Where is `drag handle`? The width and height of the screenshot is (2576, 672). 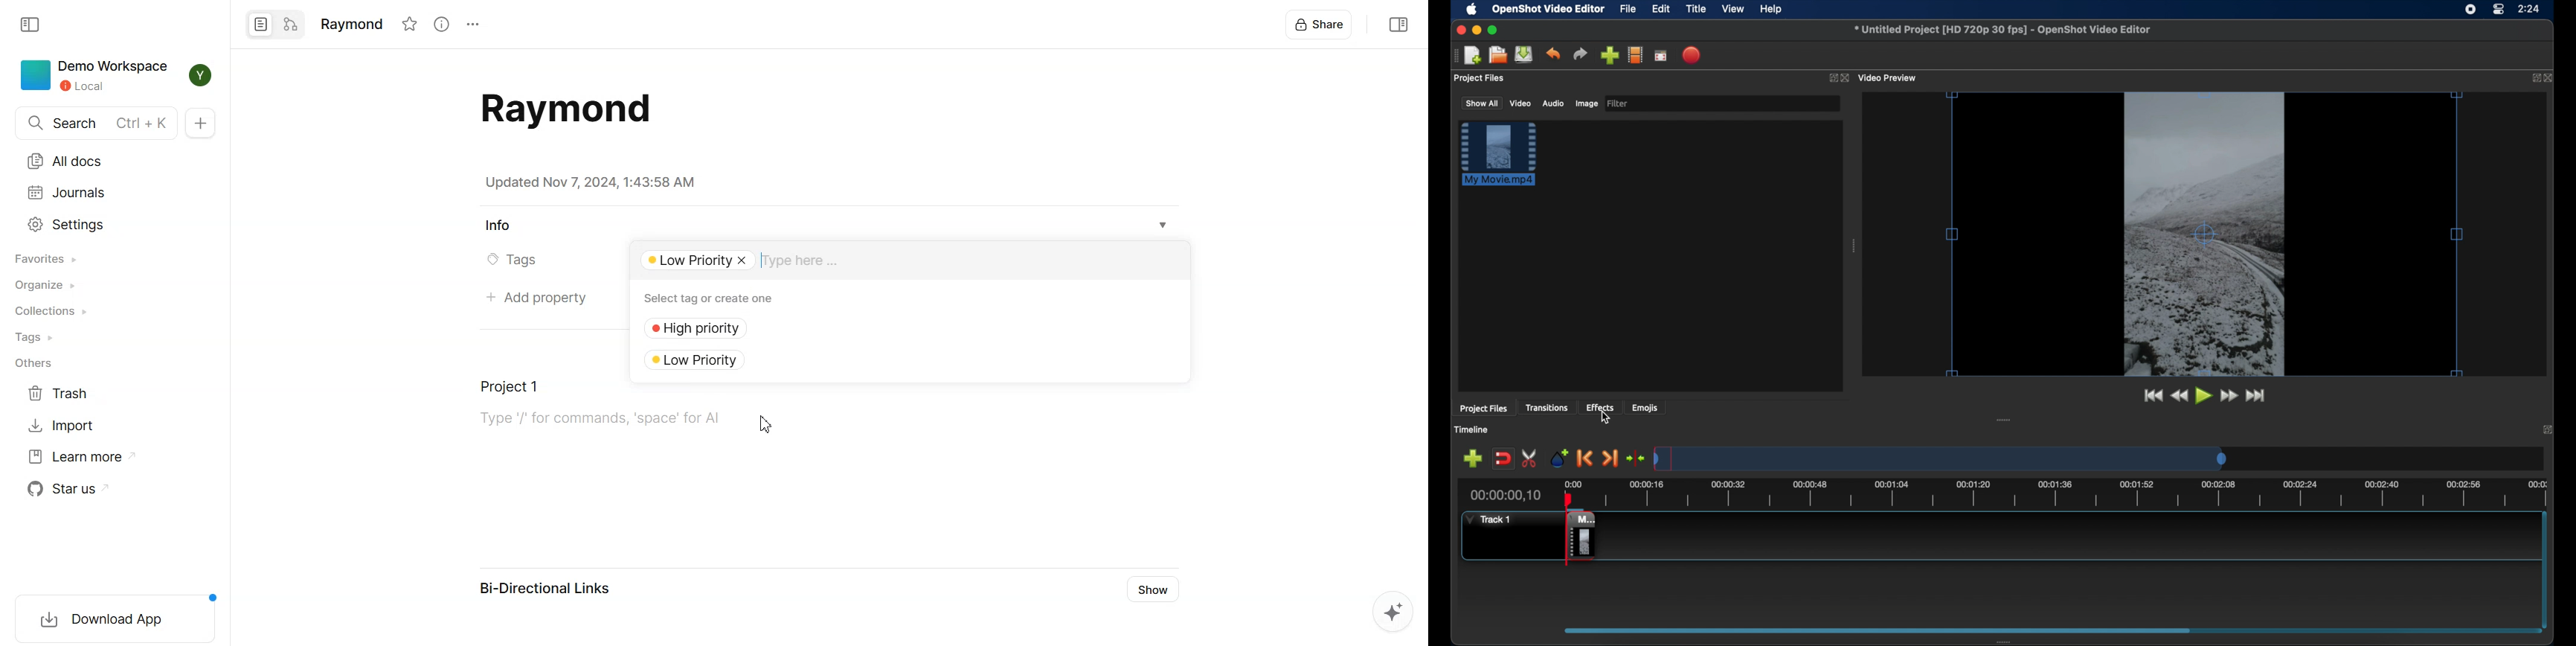
drag handle is located at coordinates (2005, 640).